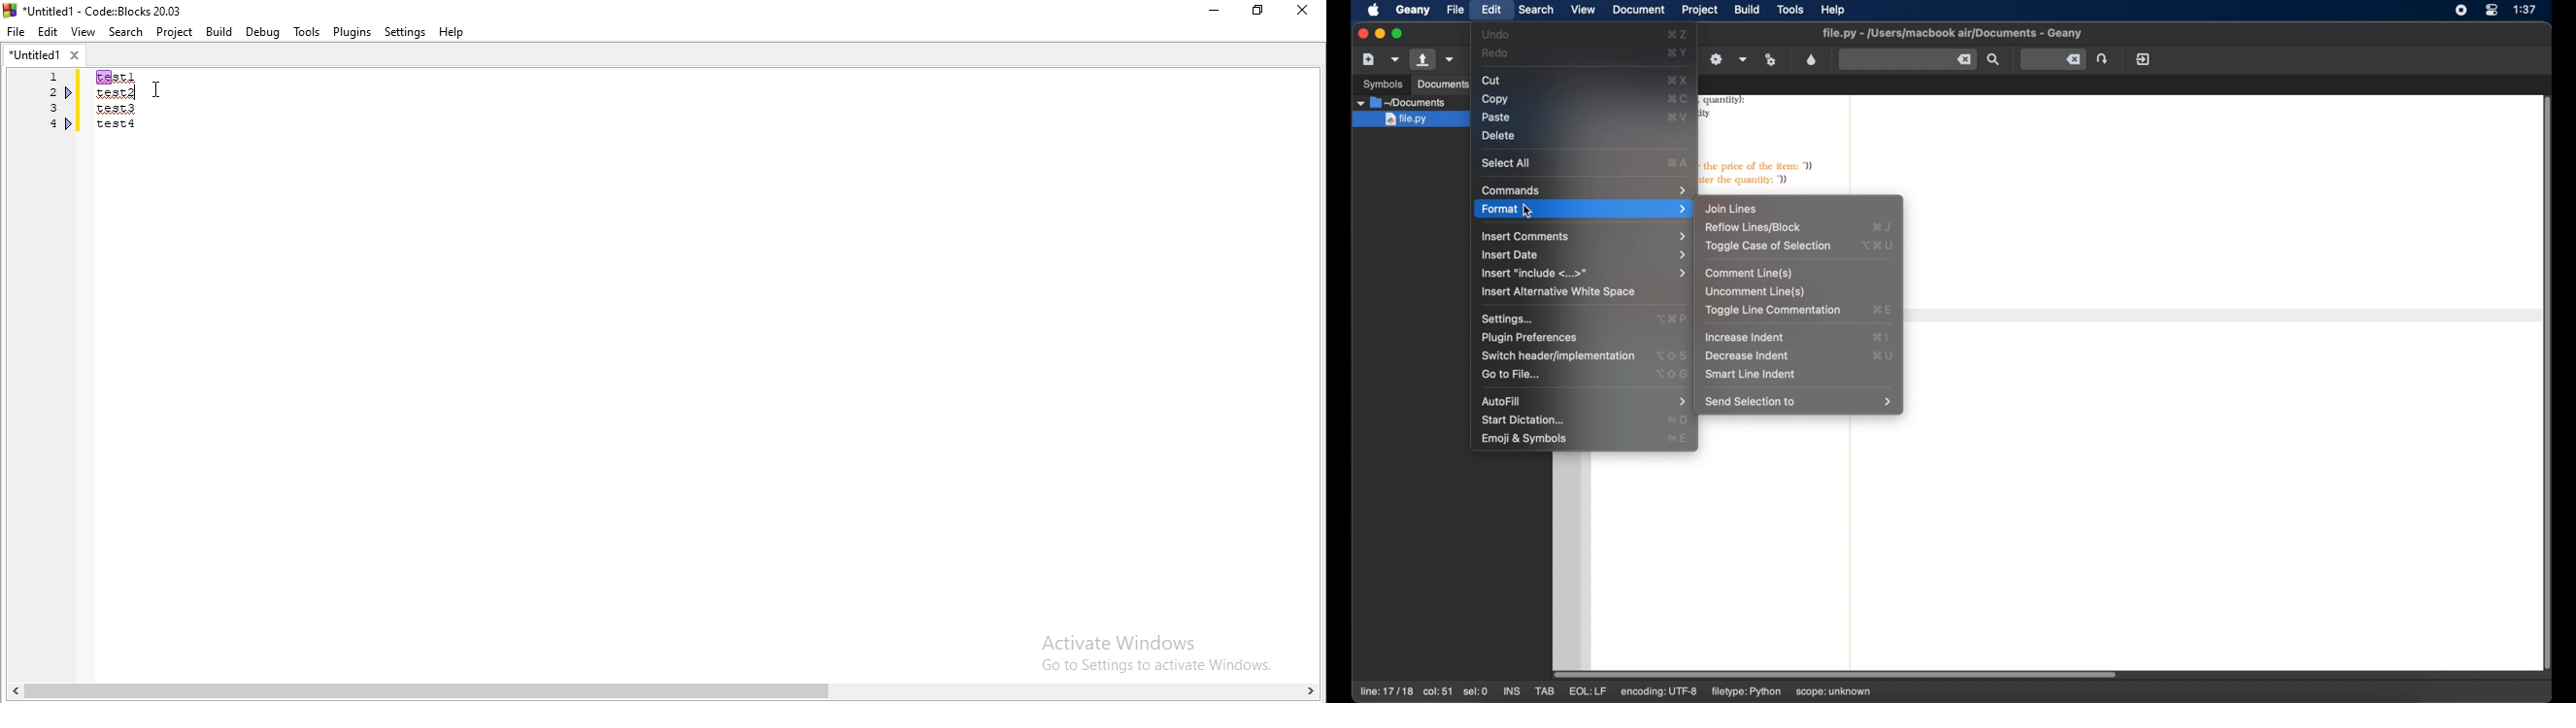 The width and height of the screenshot is (2576, 728). I want to click on run or view current file, so click(1772, 59).